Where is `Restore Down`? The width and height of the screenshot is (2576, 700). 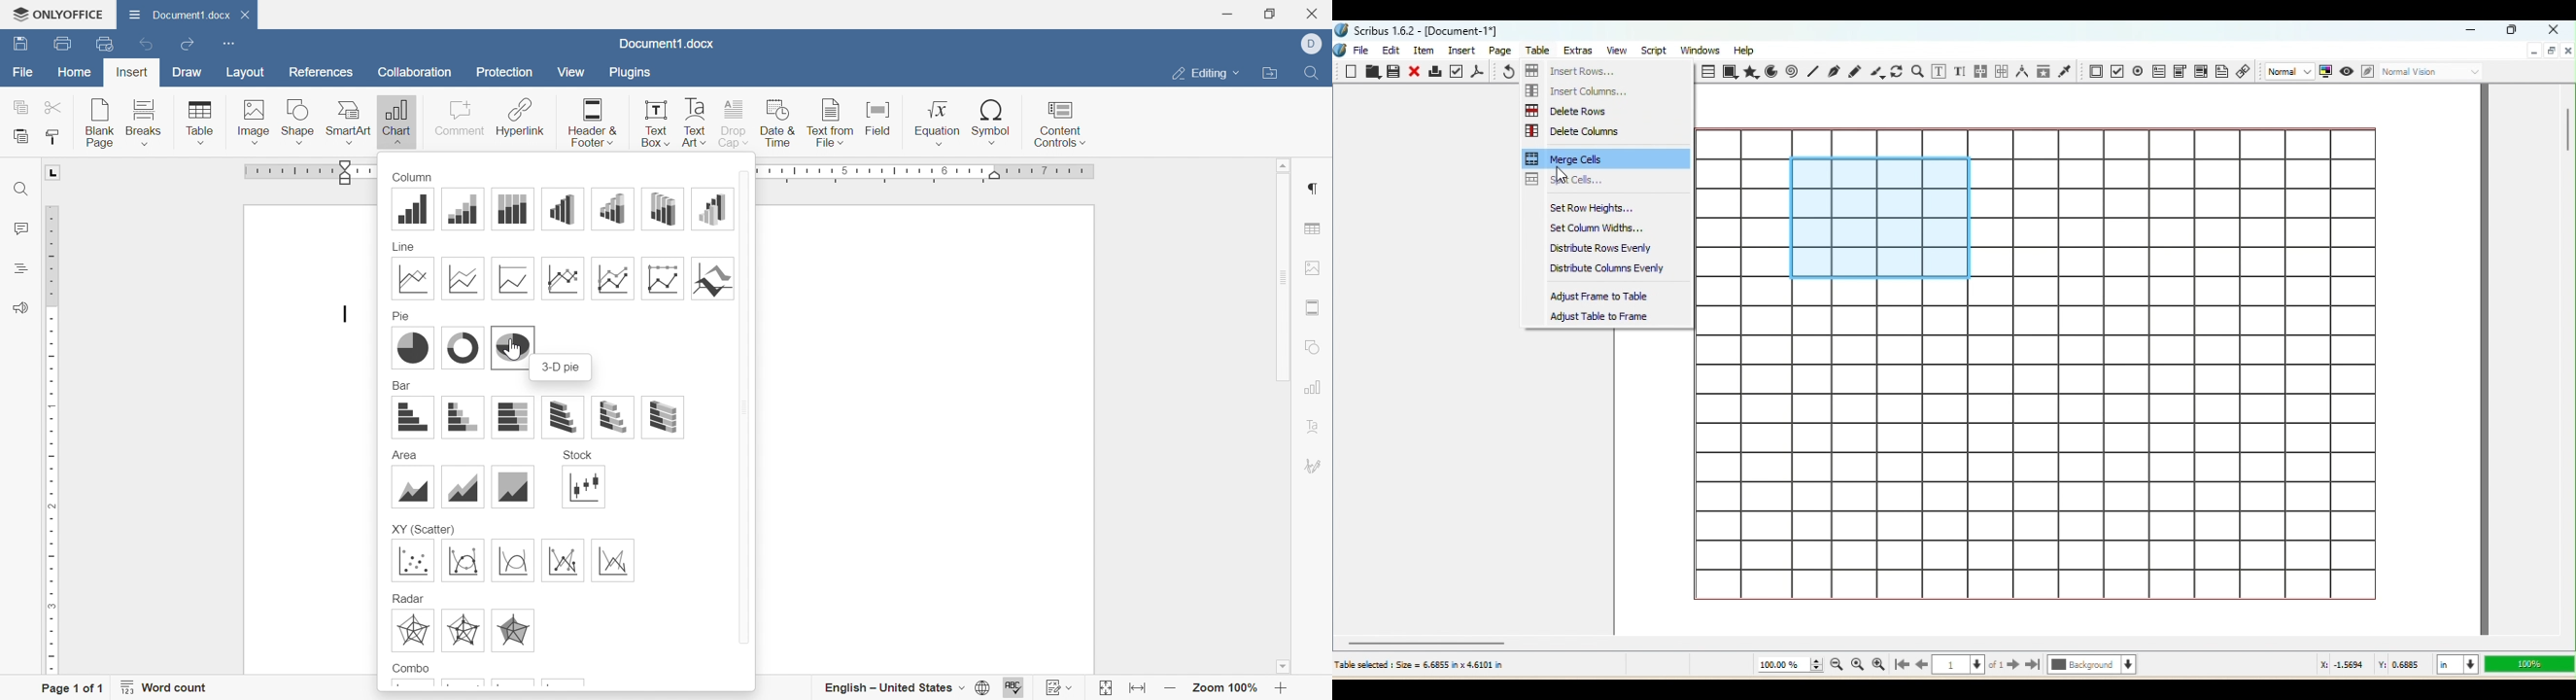 Restore Down is located at coordinates (1272, 13).